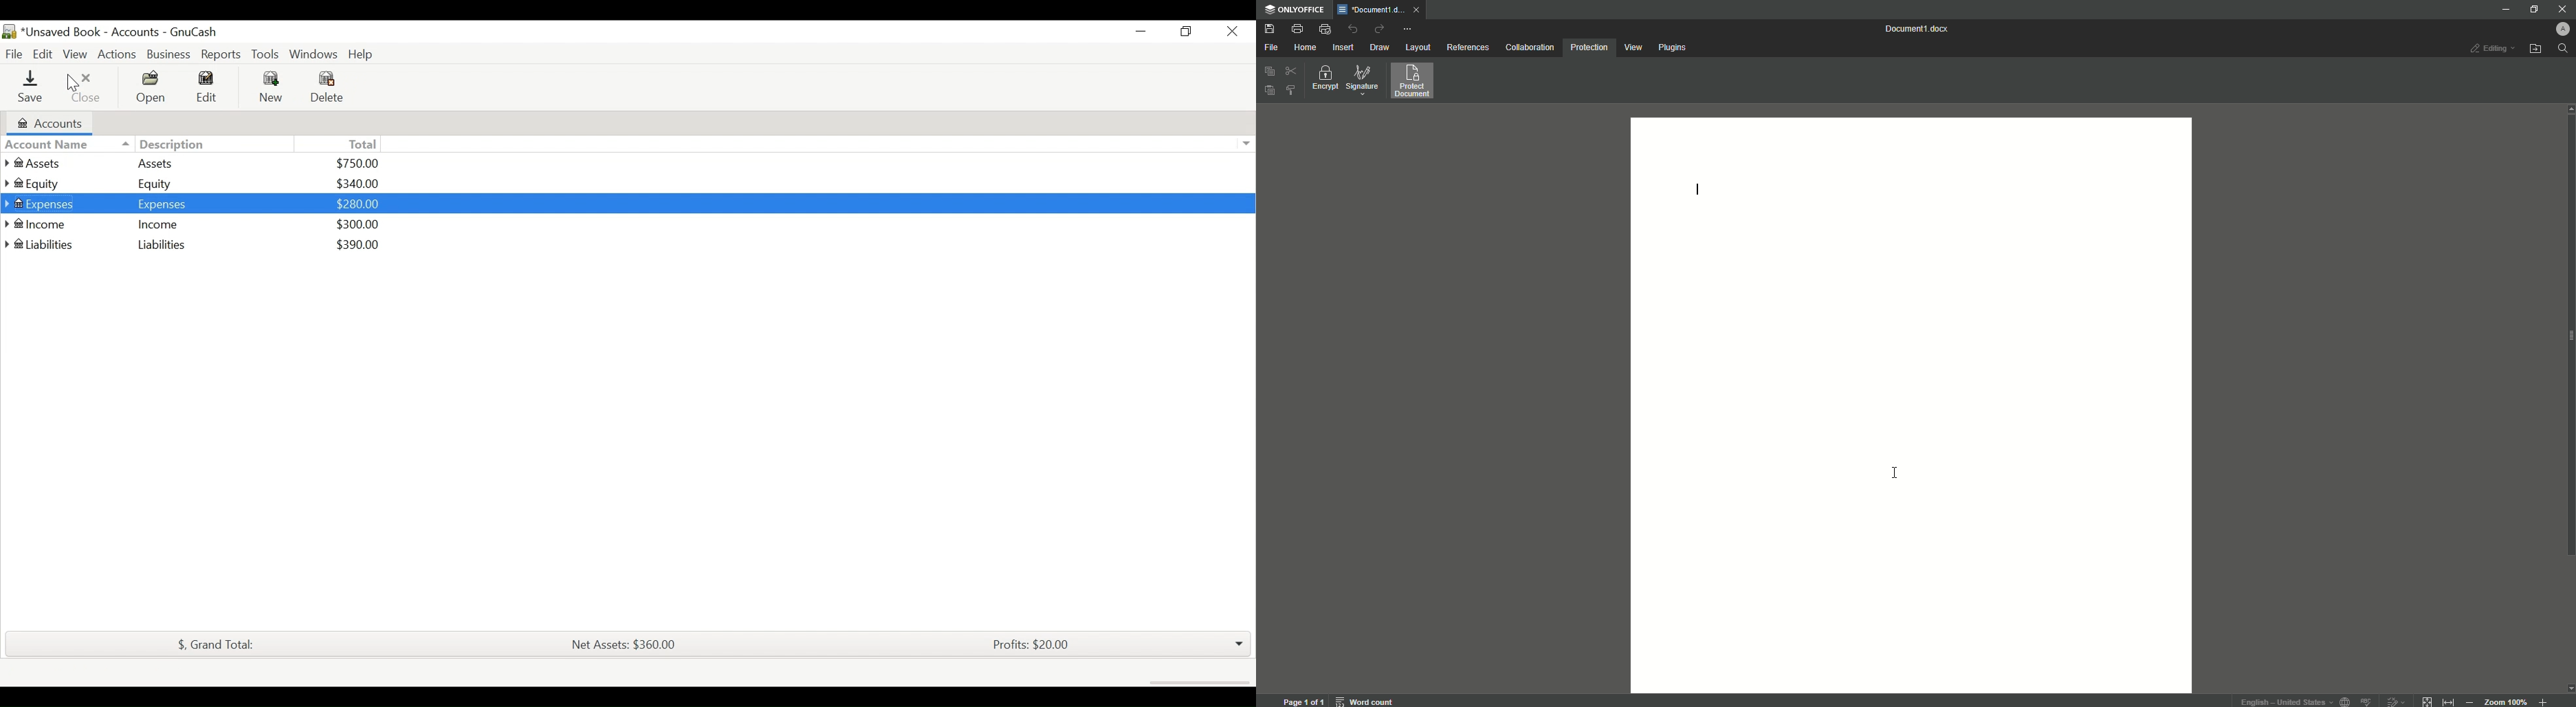  Describe the element at coordinates (2561, 8) in the screenshot. I see `Close` at that location.